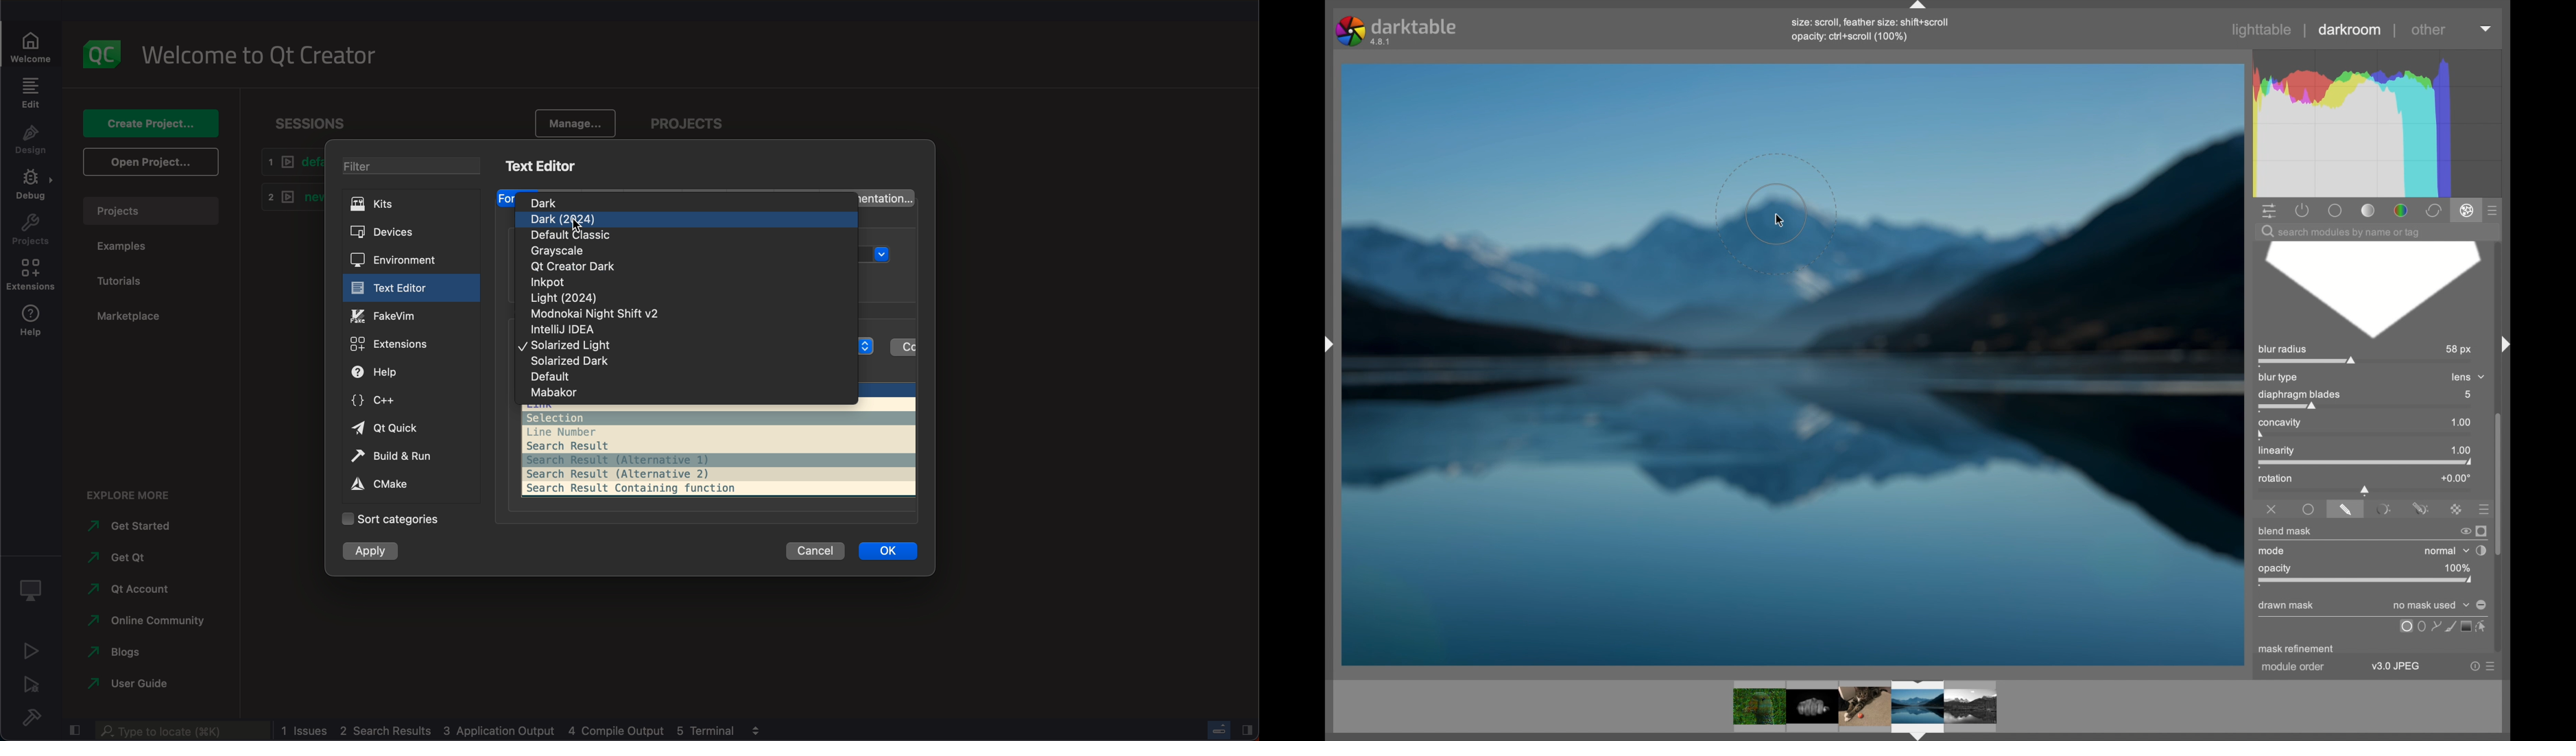 Image resolution: width=2576 pixels, height=756 pixels. I want to click on default, so click(289, 162).